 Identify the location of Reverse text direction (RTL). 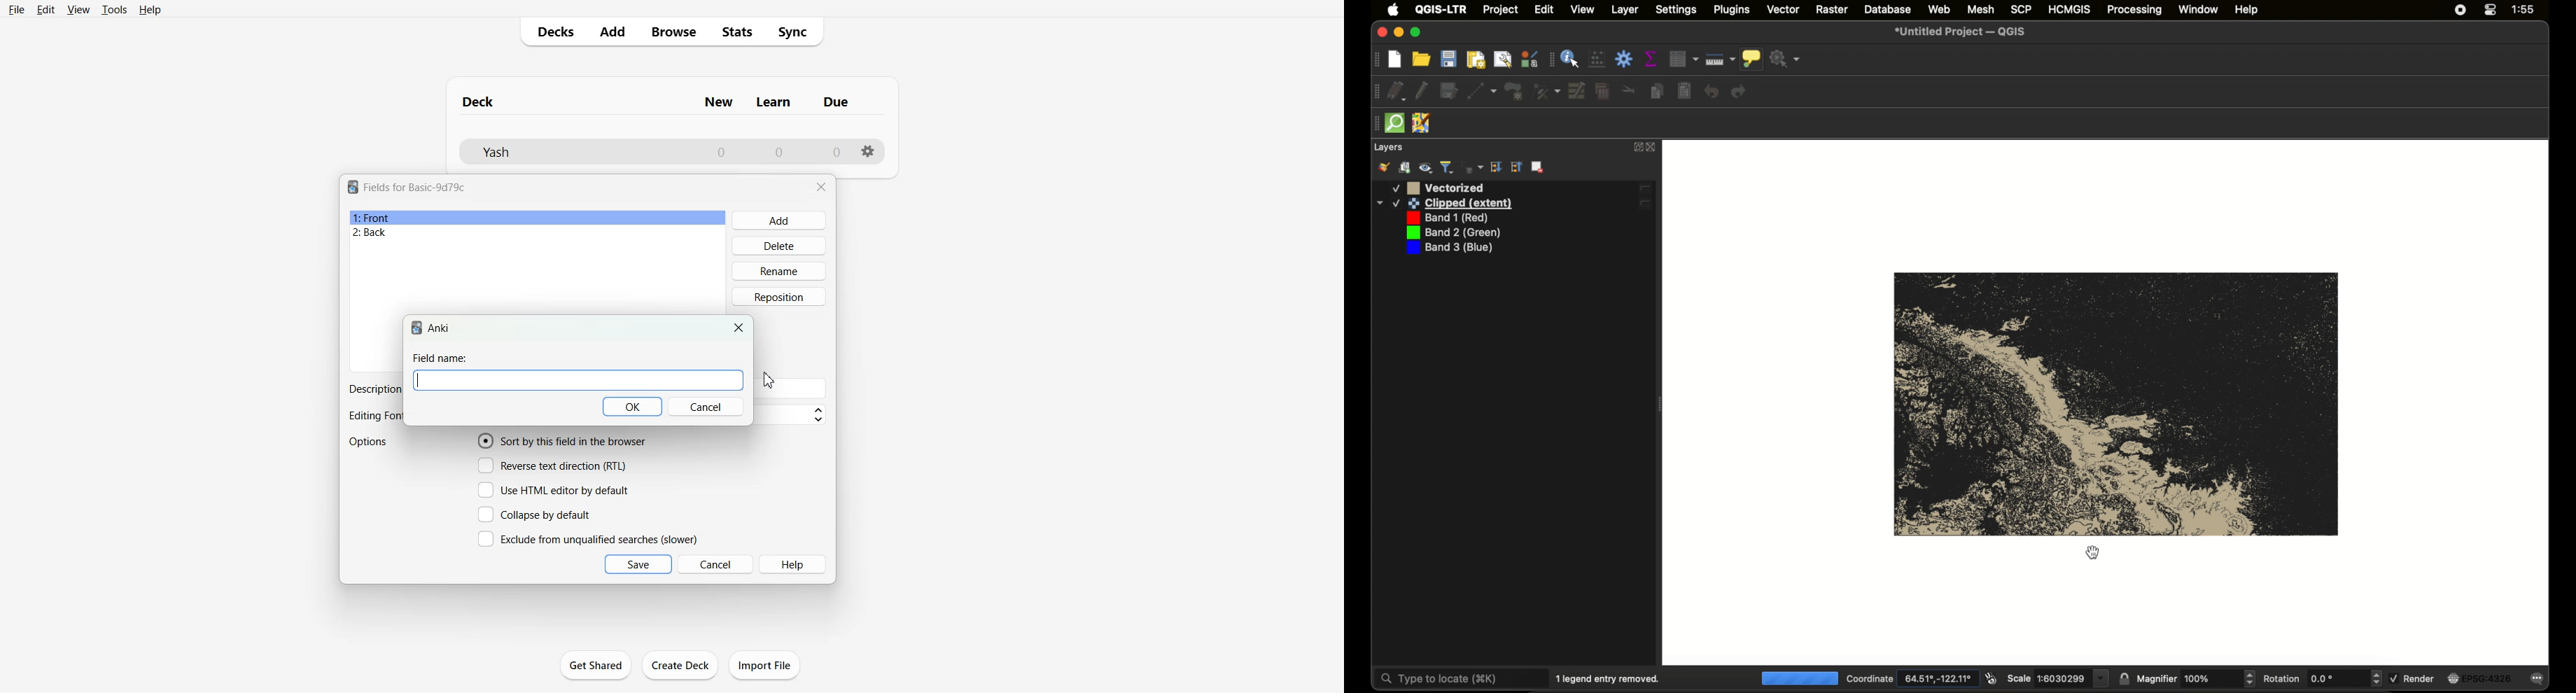
(552, 465).